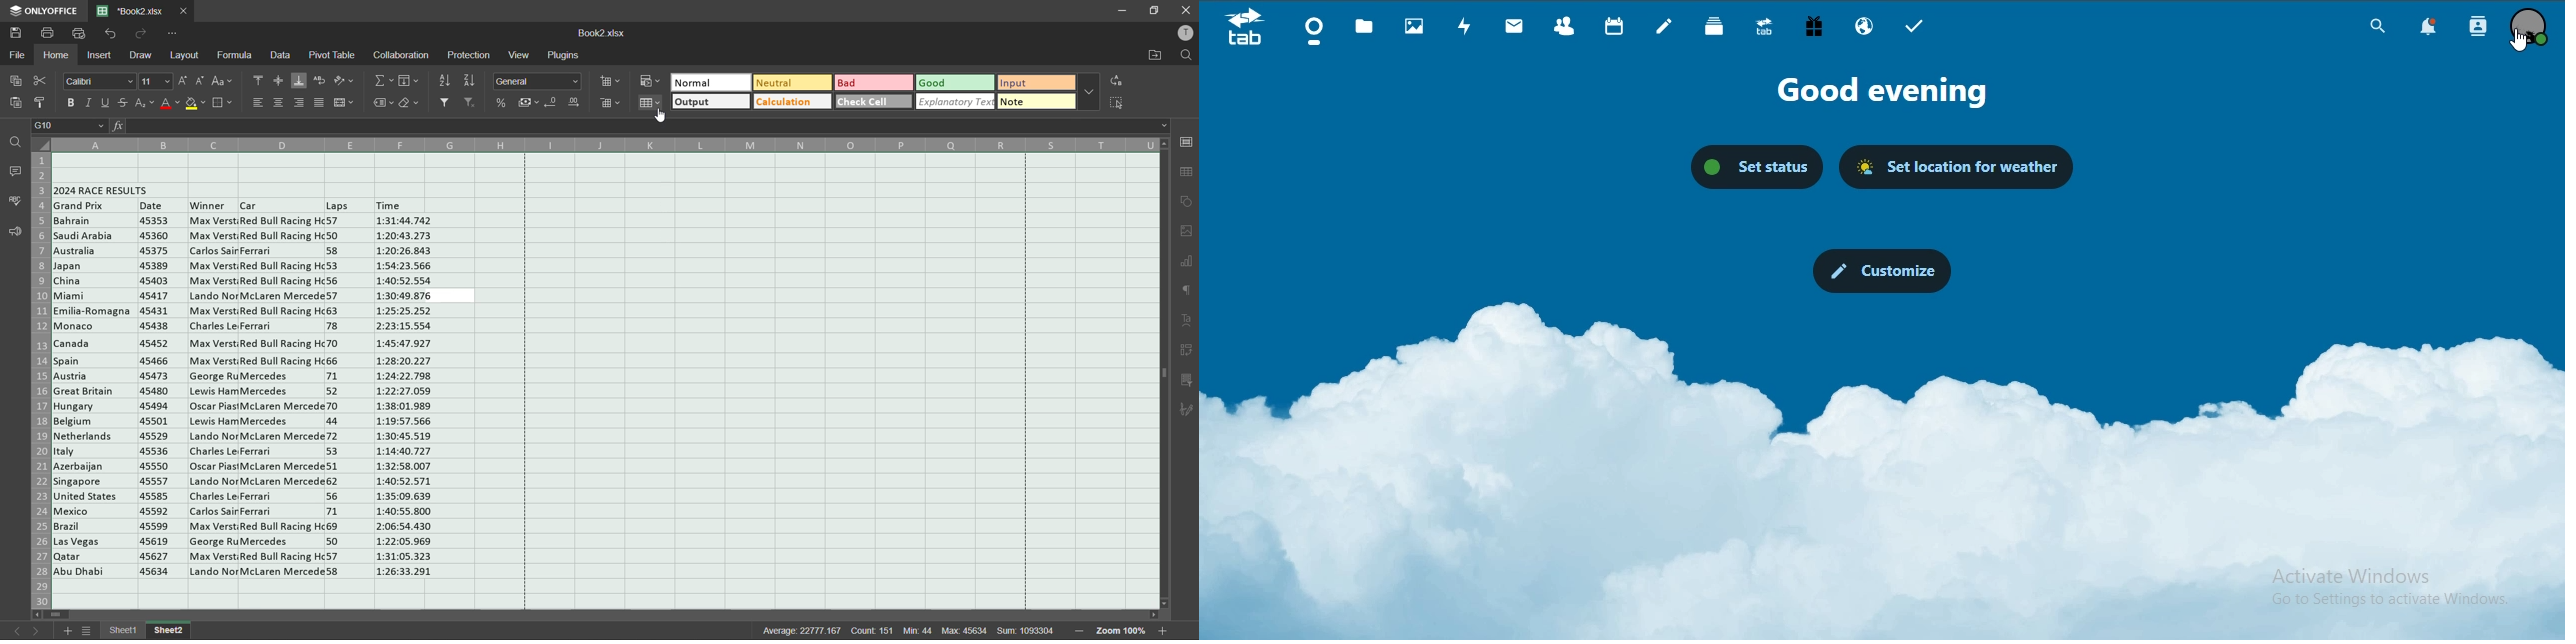 The height and width of the screenshot is (644, 2576). Describe the element at coordinates (331, 55) in the screenshot. I see `pivot table` at that location.